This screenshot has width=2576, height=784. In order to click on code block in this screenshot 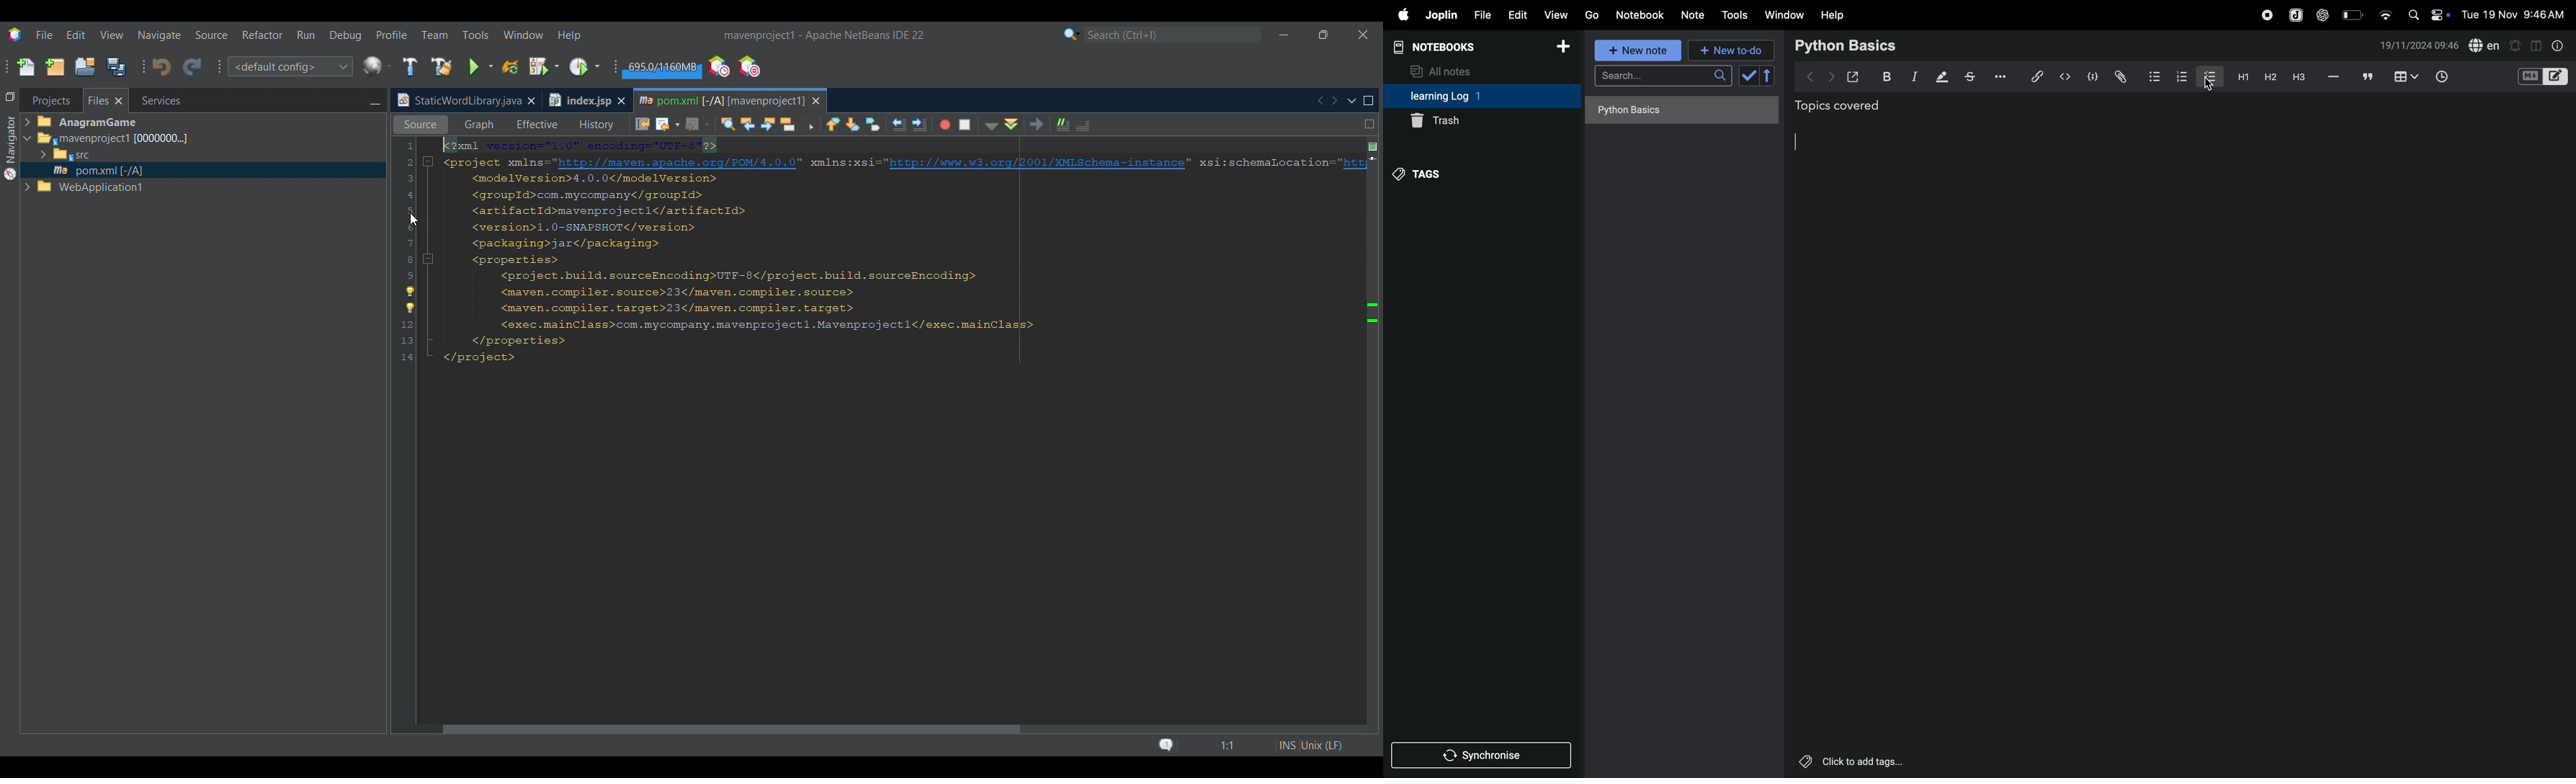, I will do `click(2542, 78)`.